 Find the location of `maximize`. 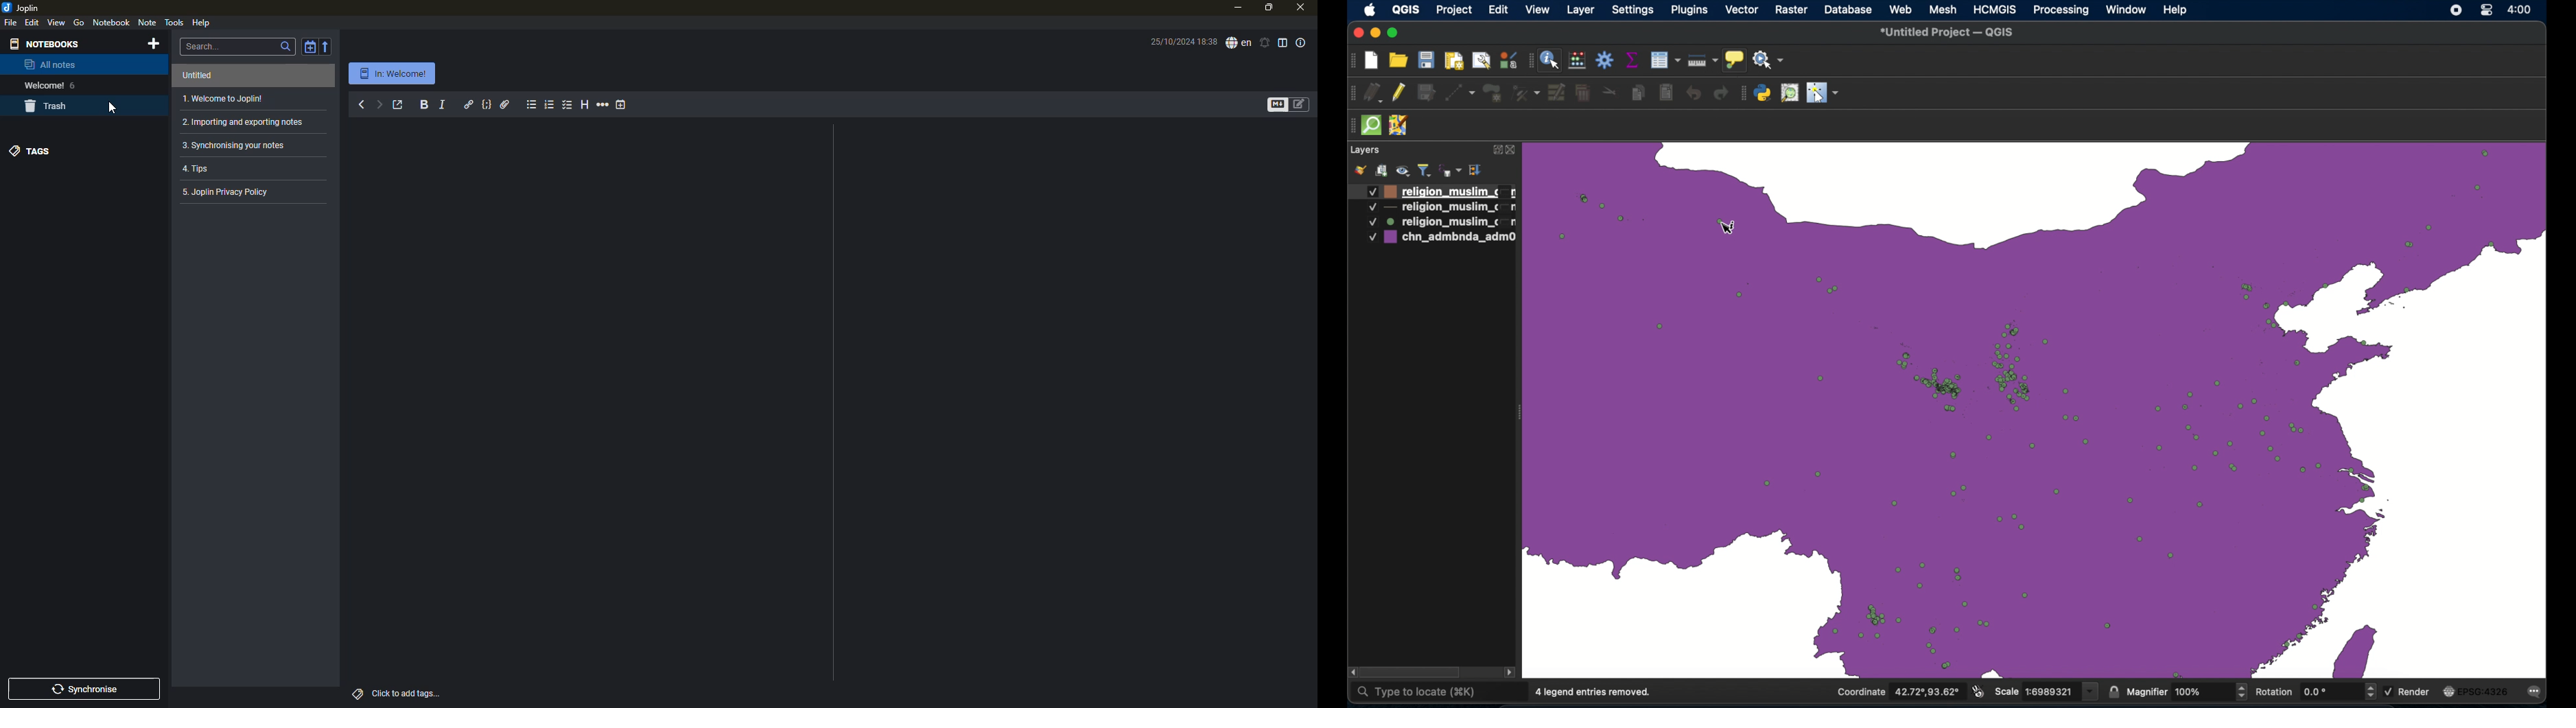

maximize is located at coordinates (1267, 8).